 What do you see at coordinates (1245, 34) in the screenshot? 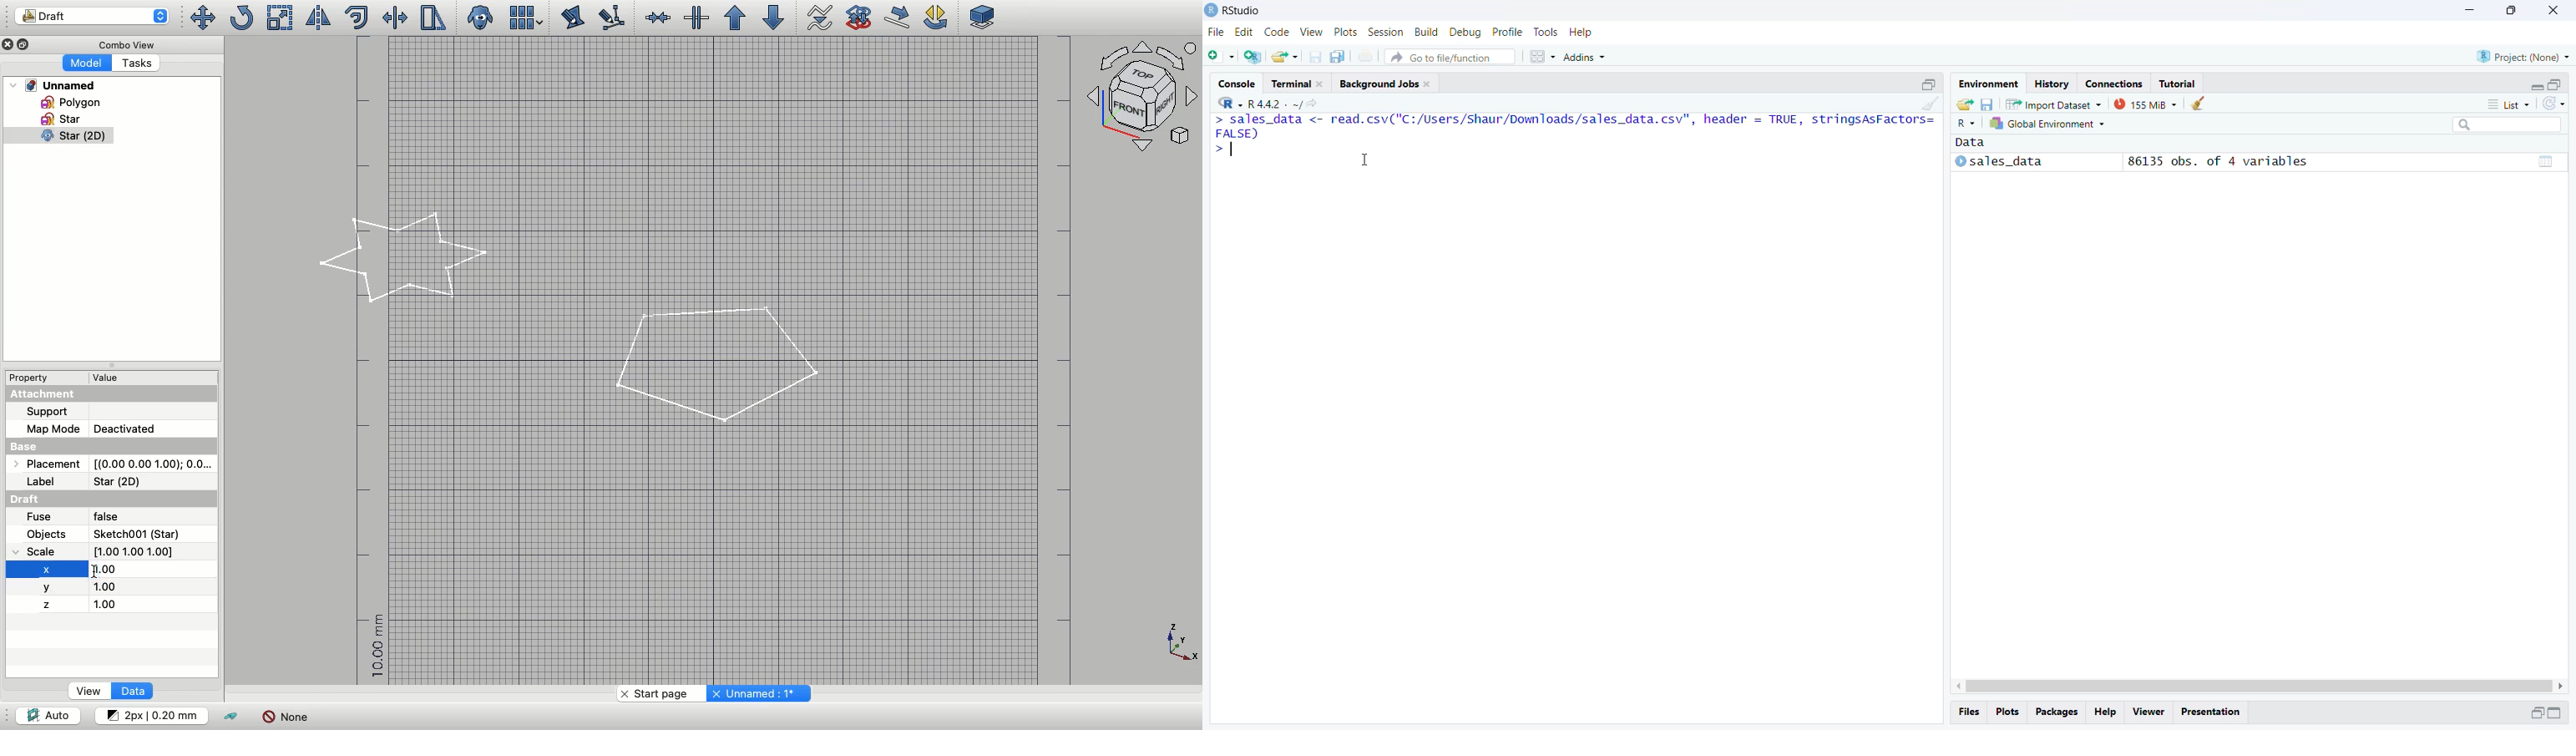
I see `Edit` at bounding box center [1245, 34].